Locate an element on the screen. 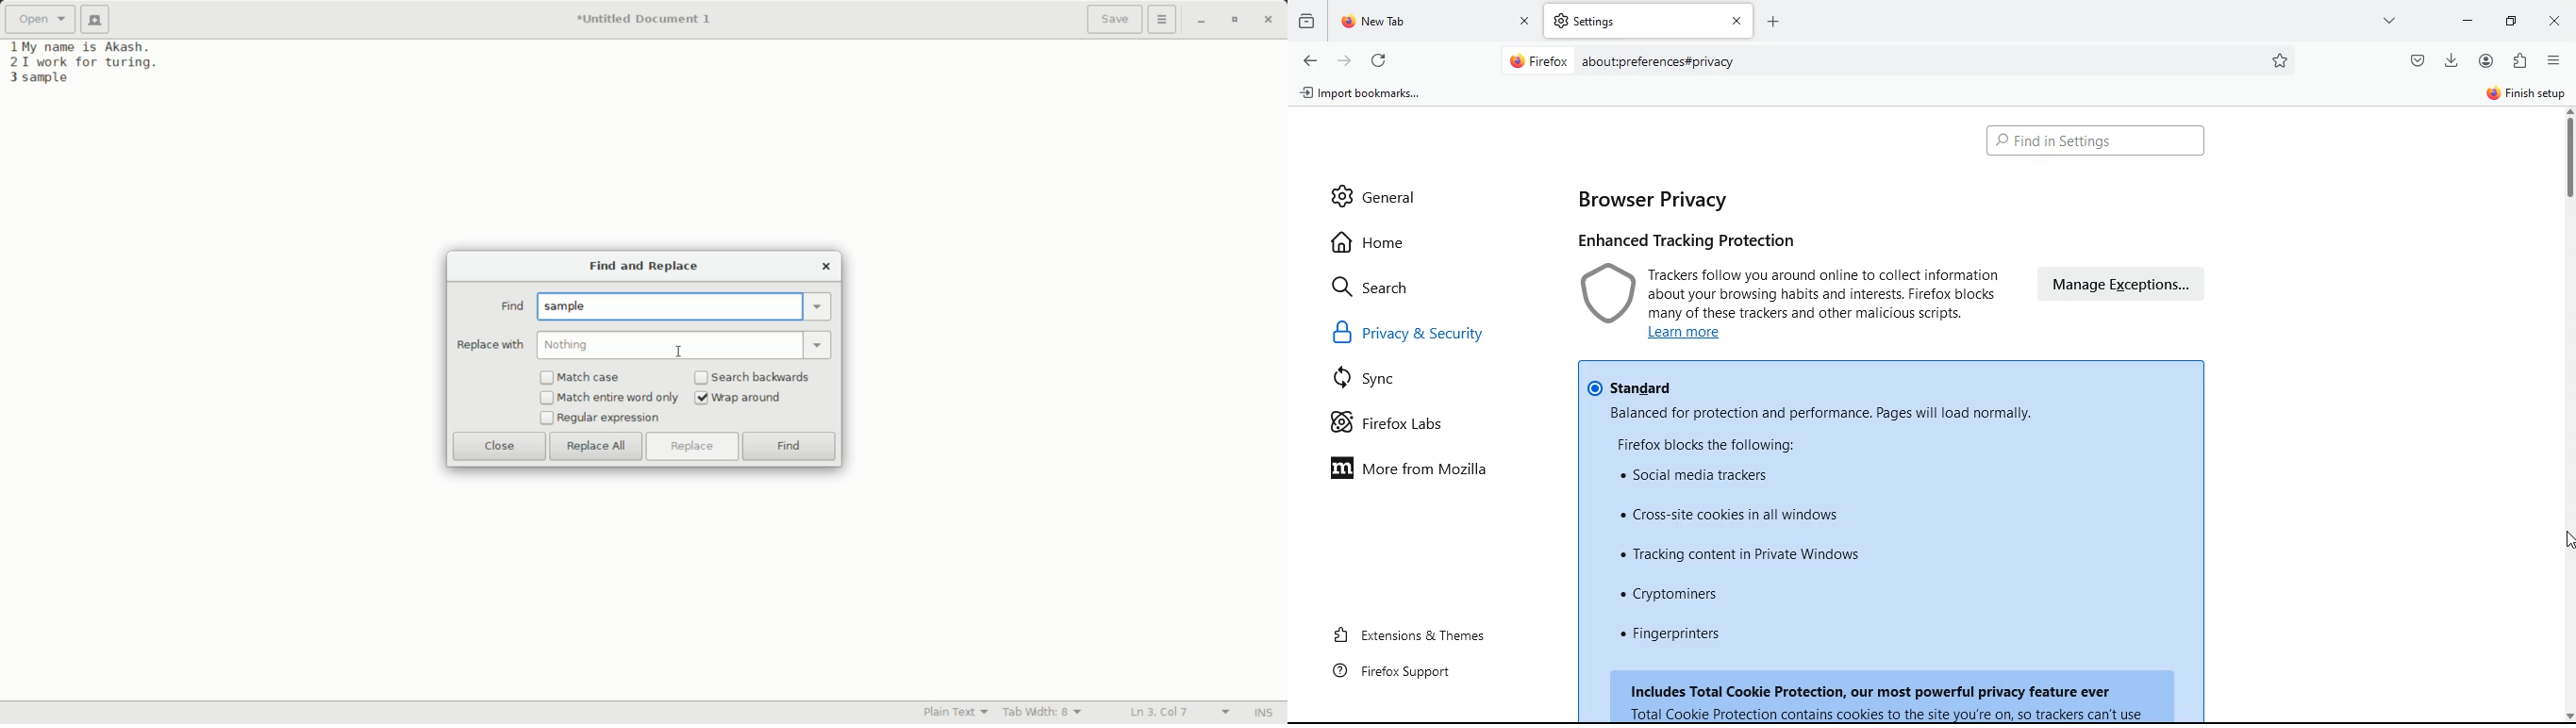  Cursor is located at coordinates (2567, 540).